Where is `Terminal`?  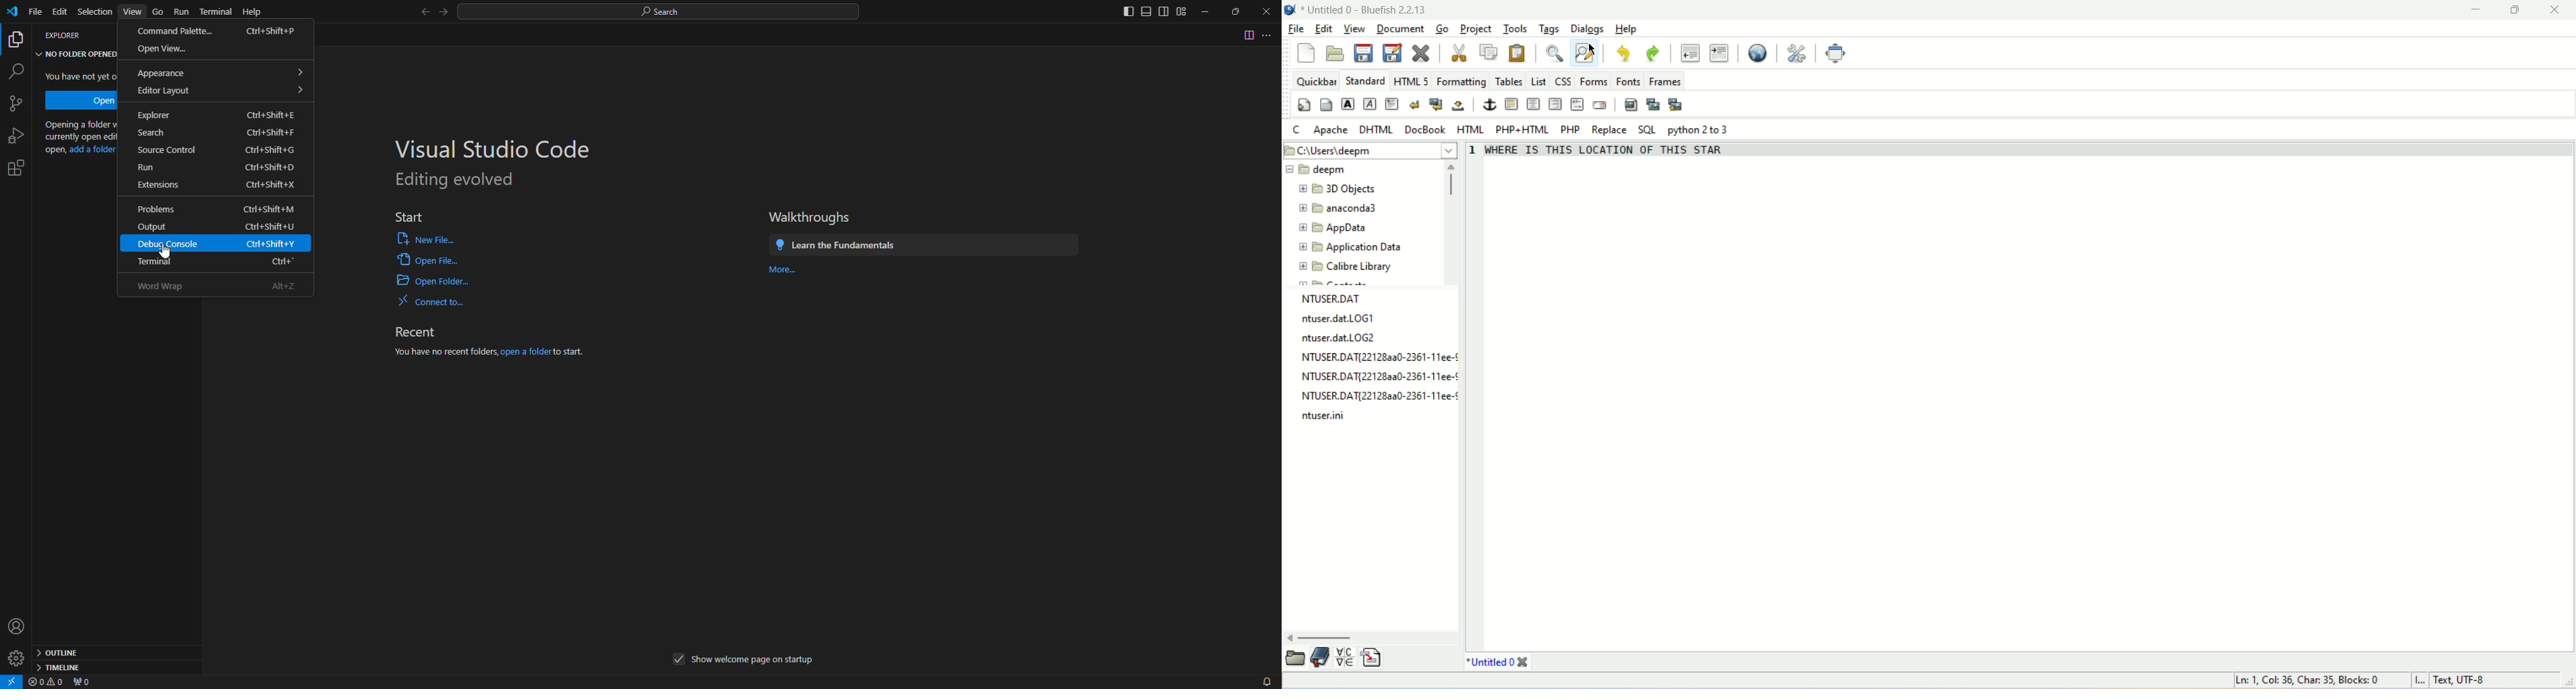 Terminal is located at coordinates (215, 9).